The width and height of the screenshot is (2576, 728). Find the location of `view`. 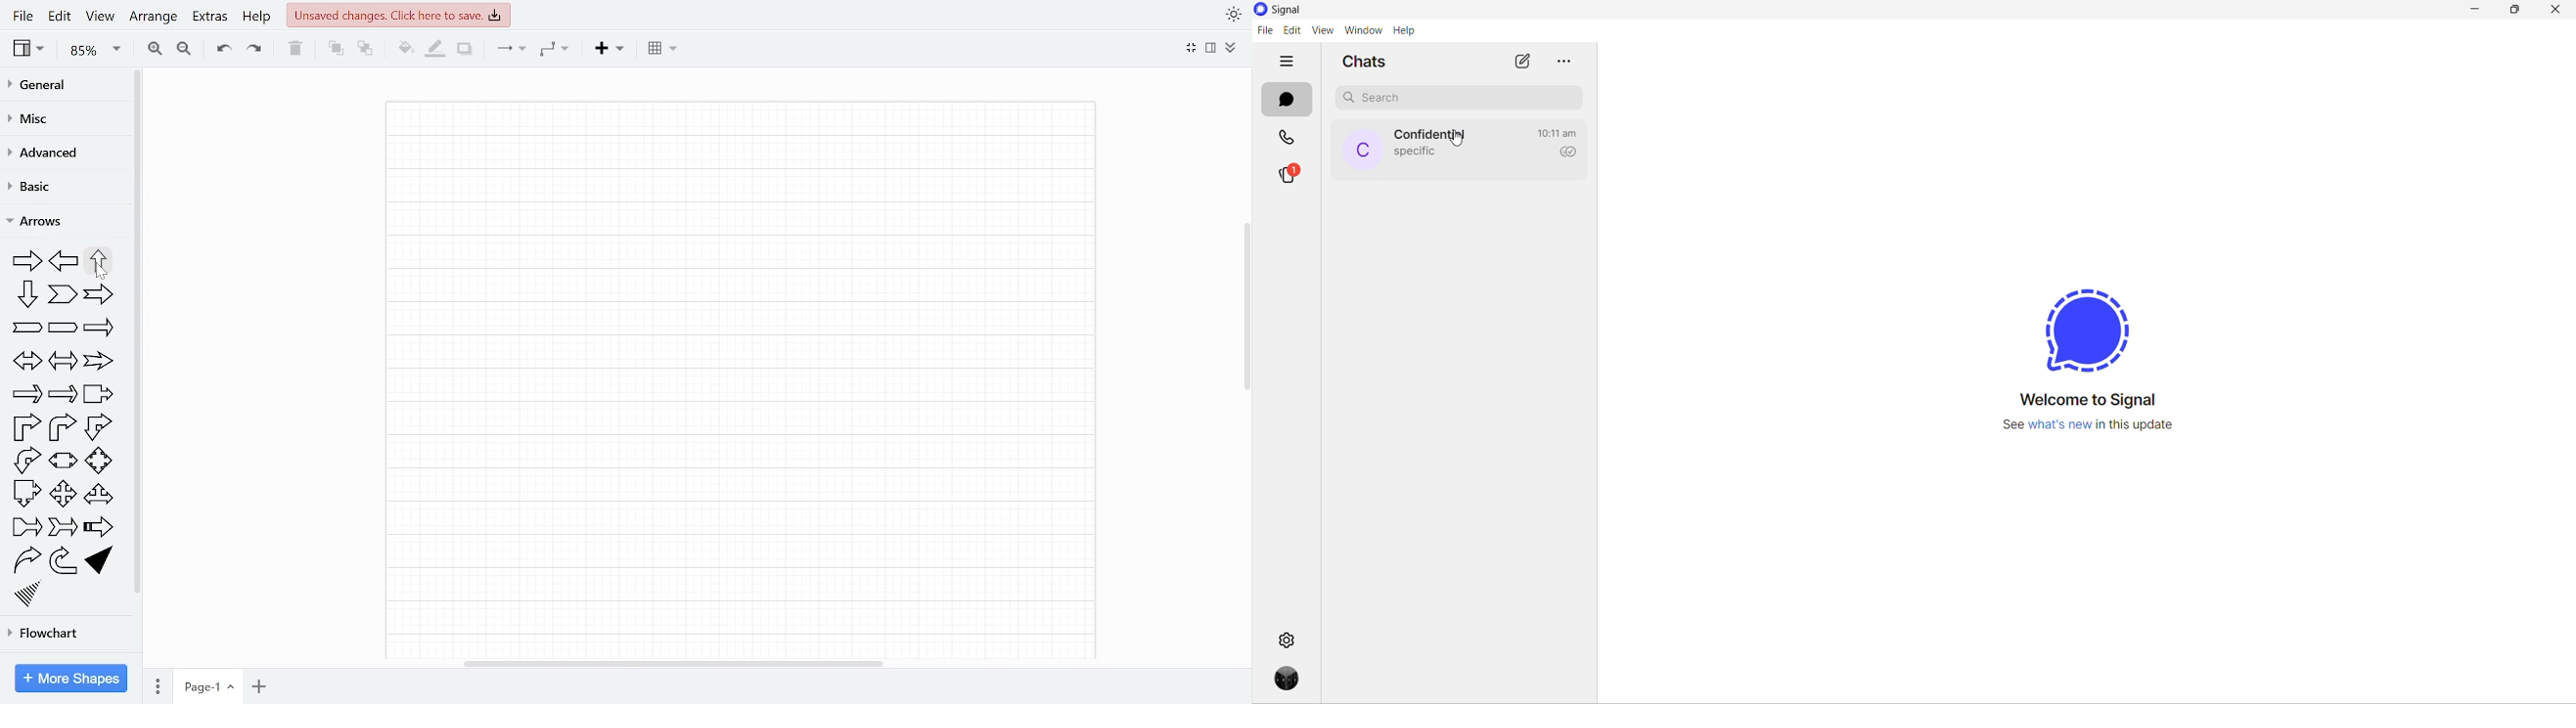

view is located at coordinates (1321, 32).